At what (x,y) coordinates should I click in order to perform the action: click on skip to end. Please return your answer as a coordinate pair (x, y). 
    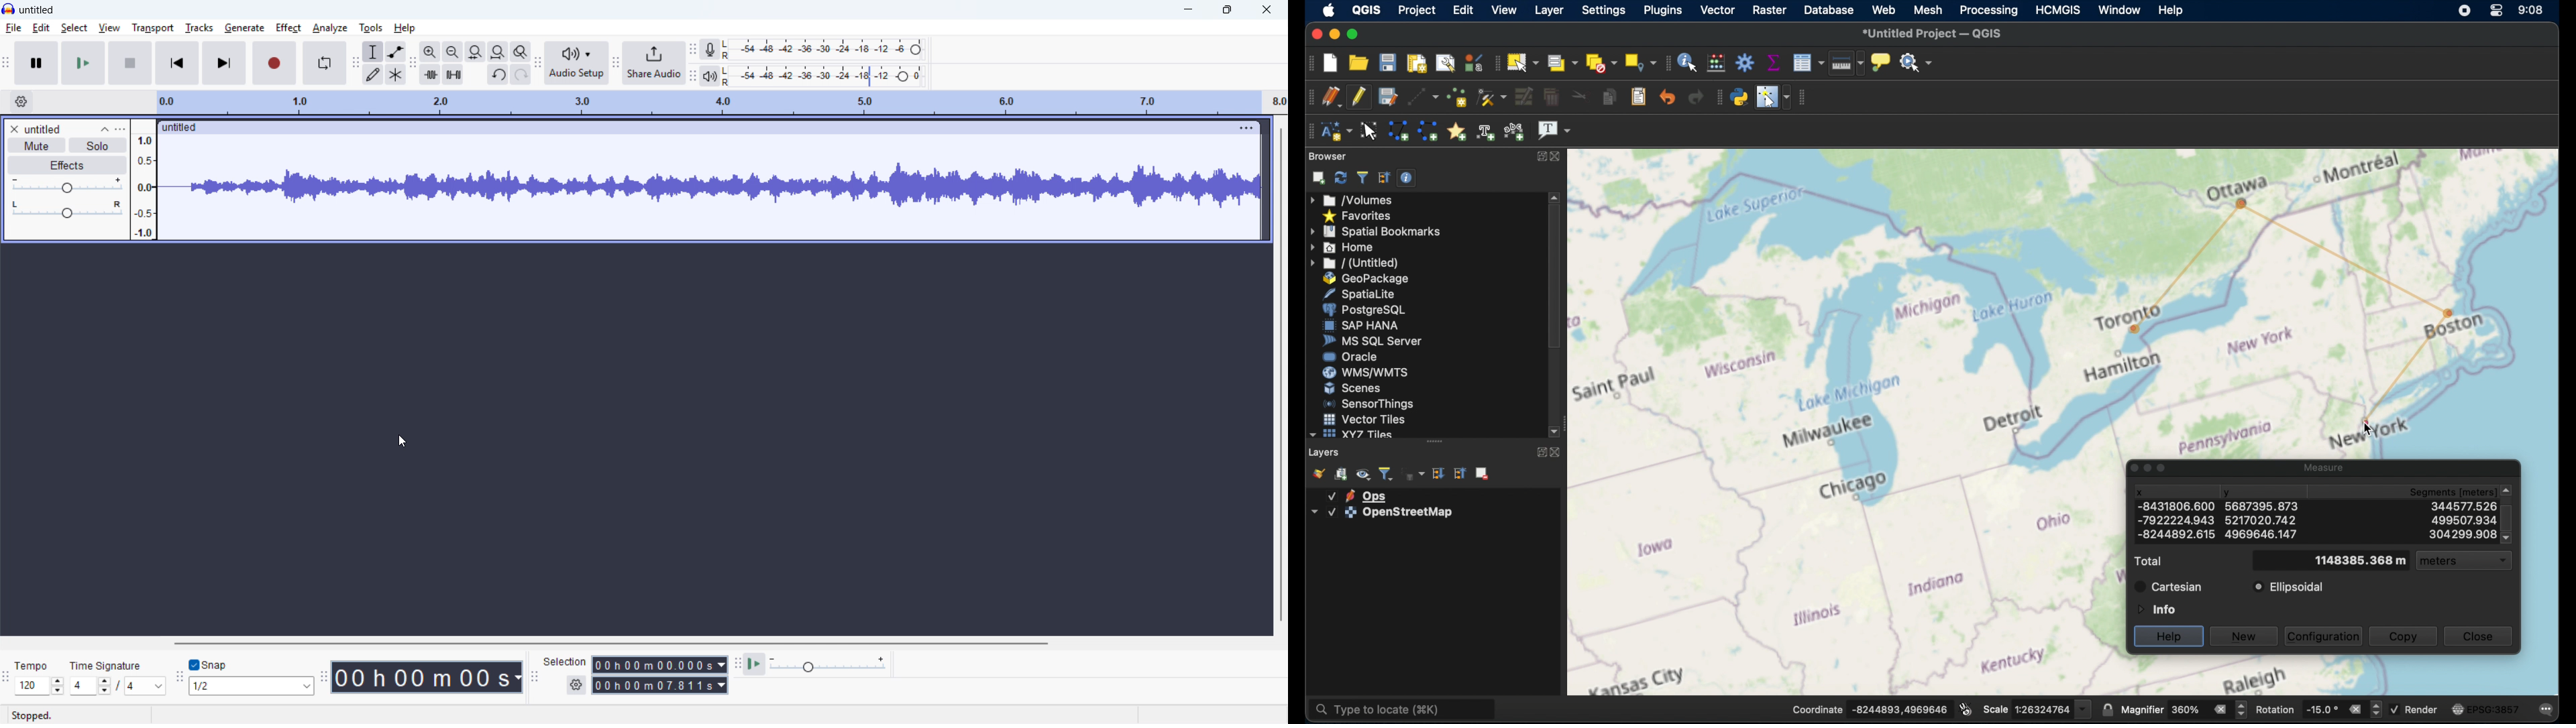
    Looking at the image, I should click on (225, 63).